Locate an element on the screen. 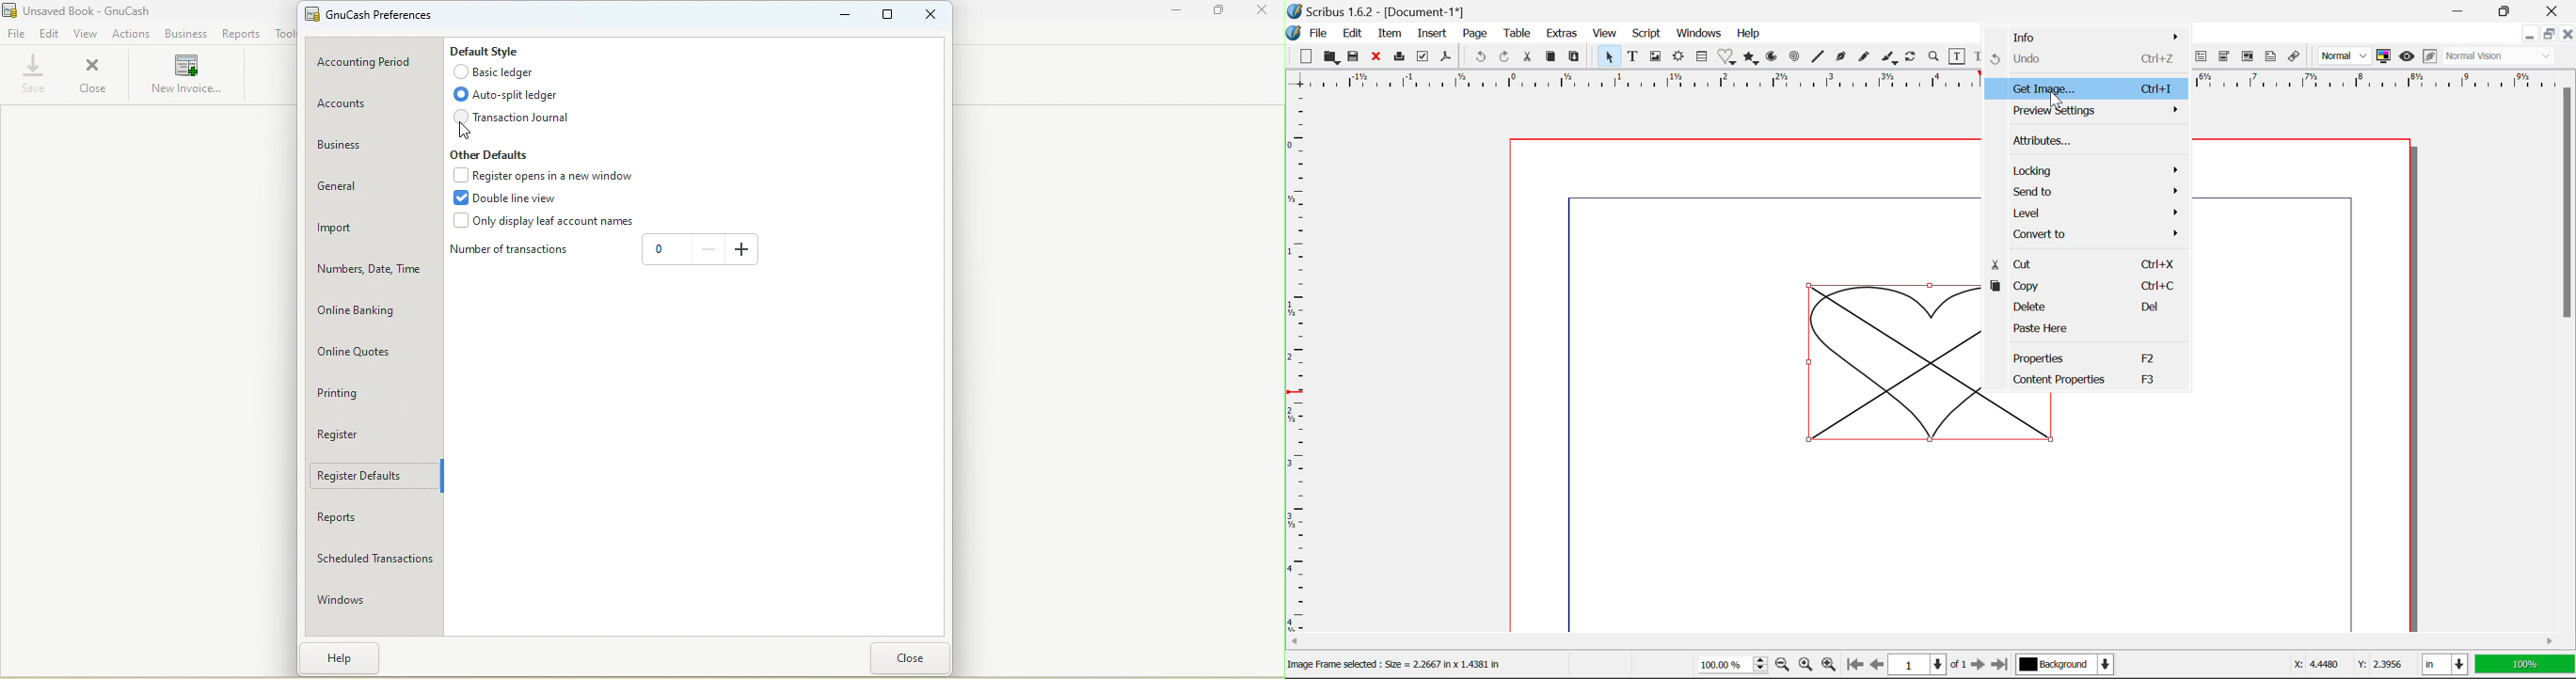 The image size is (2576, 700). Extras is located at coordinates (1564, 34).